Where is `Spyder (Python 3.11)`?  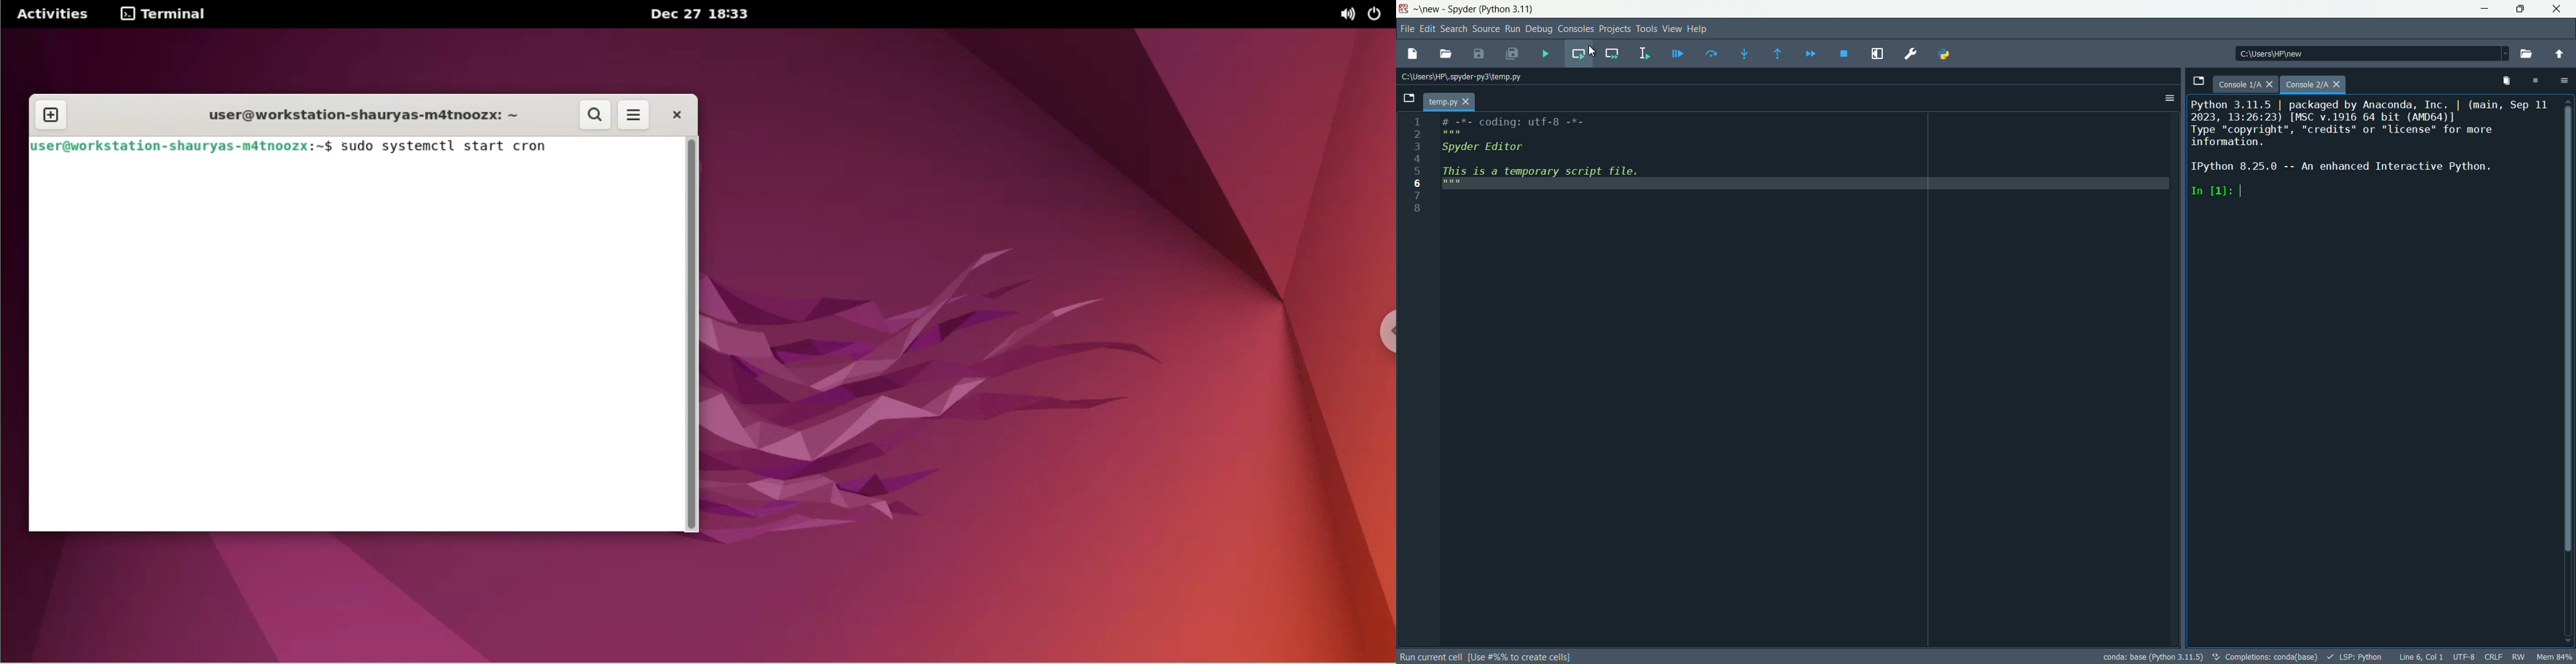
Spyder (Python 3.11) is located at coordinates (1493, 9).